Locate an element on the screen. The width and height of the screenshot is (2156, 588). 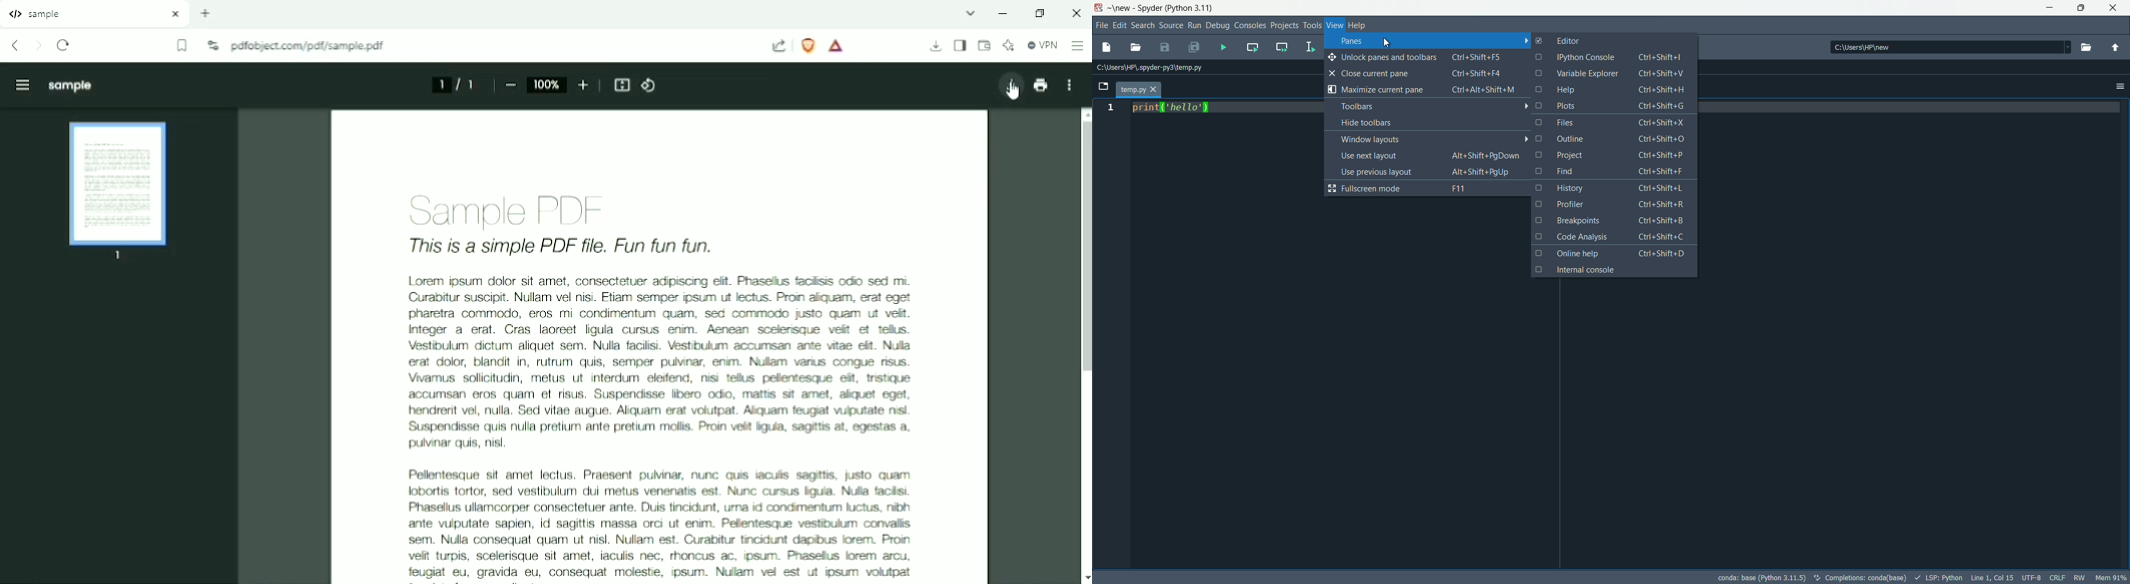
c:\users\hp\new is located at coordinates (1861, 47).